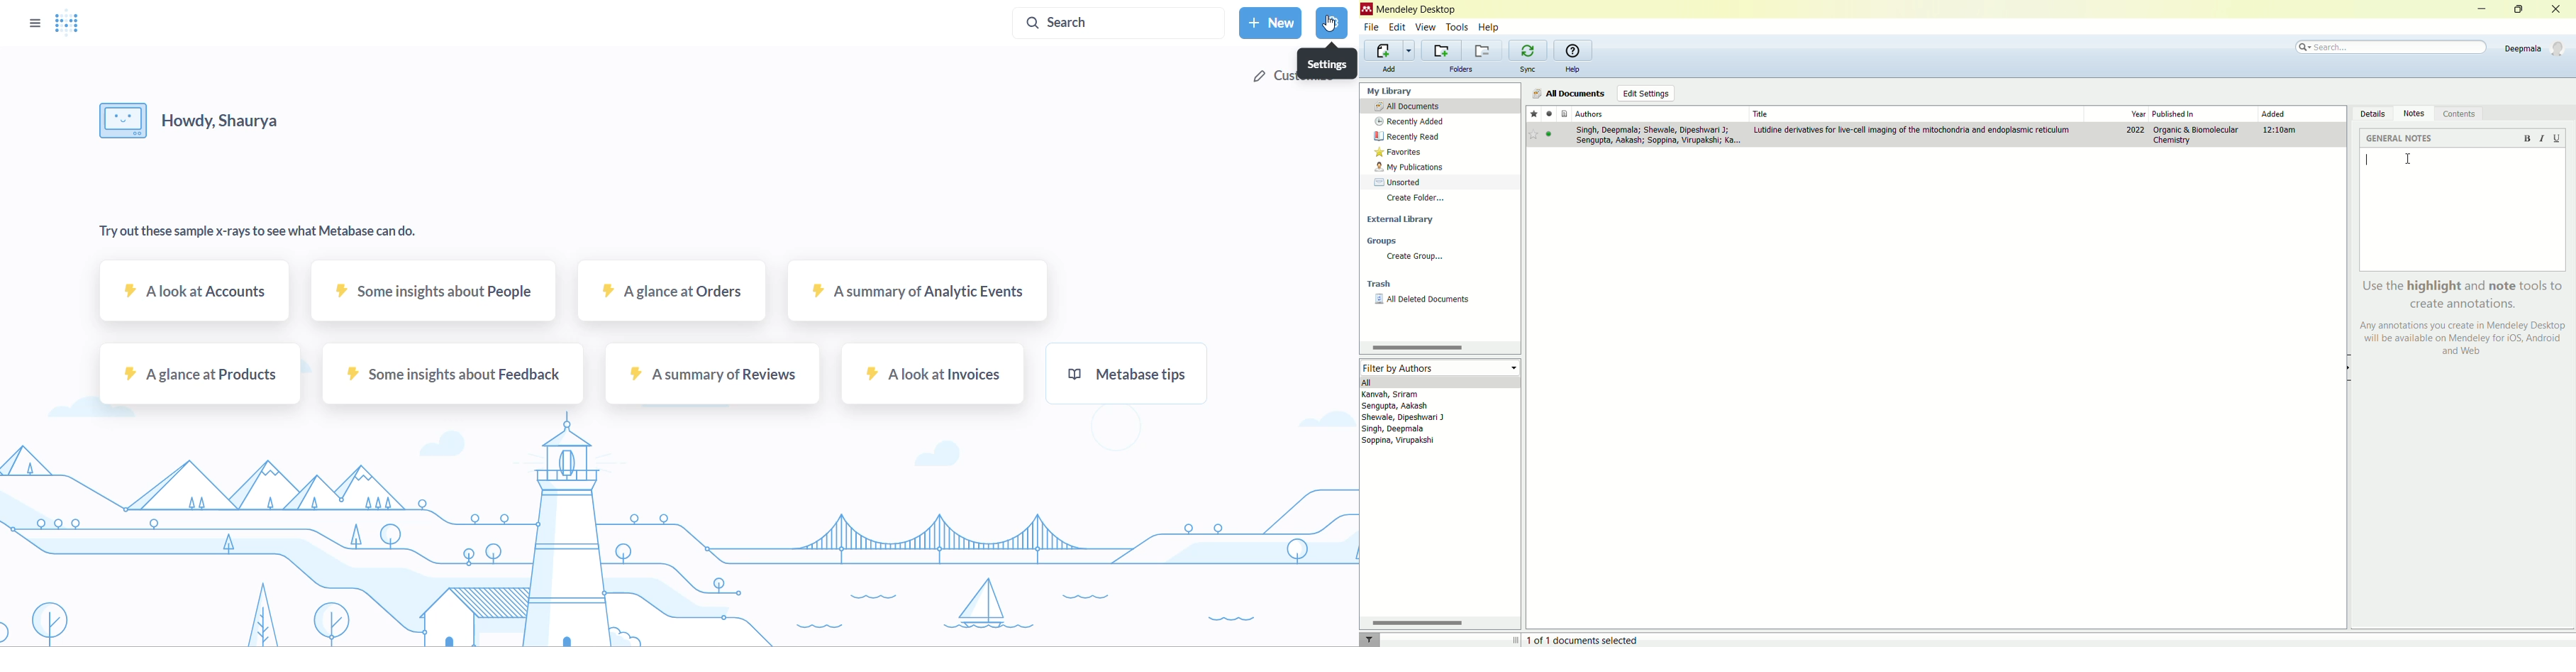 This screenshot has width=2576, height=672. I want to click on Organic & Biomolecular Chemistry, so click(2195, 134).